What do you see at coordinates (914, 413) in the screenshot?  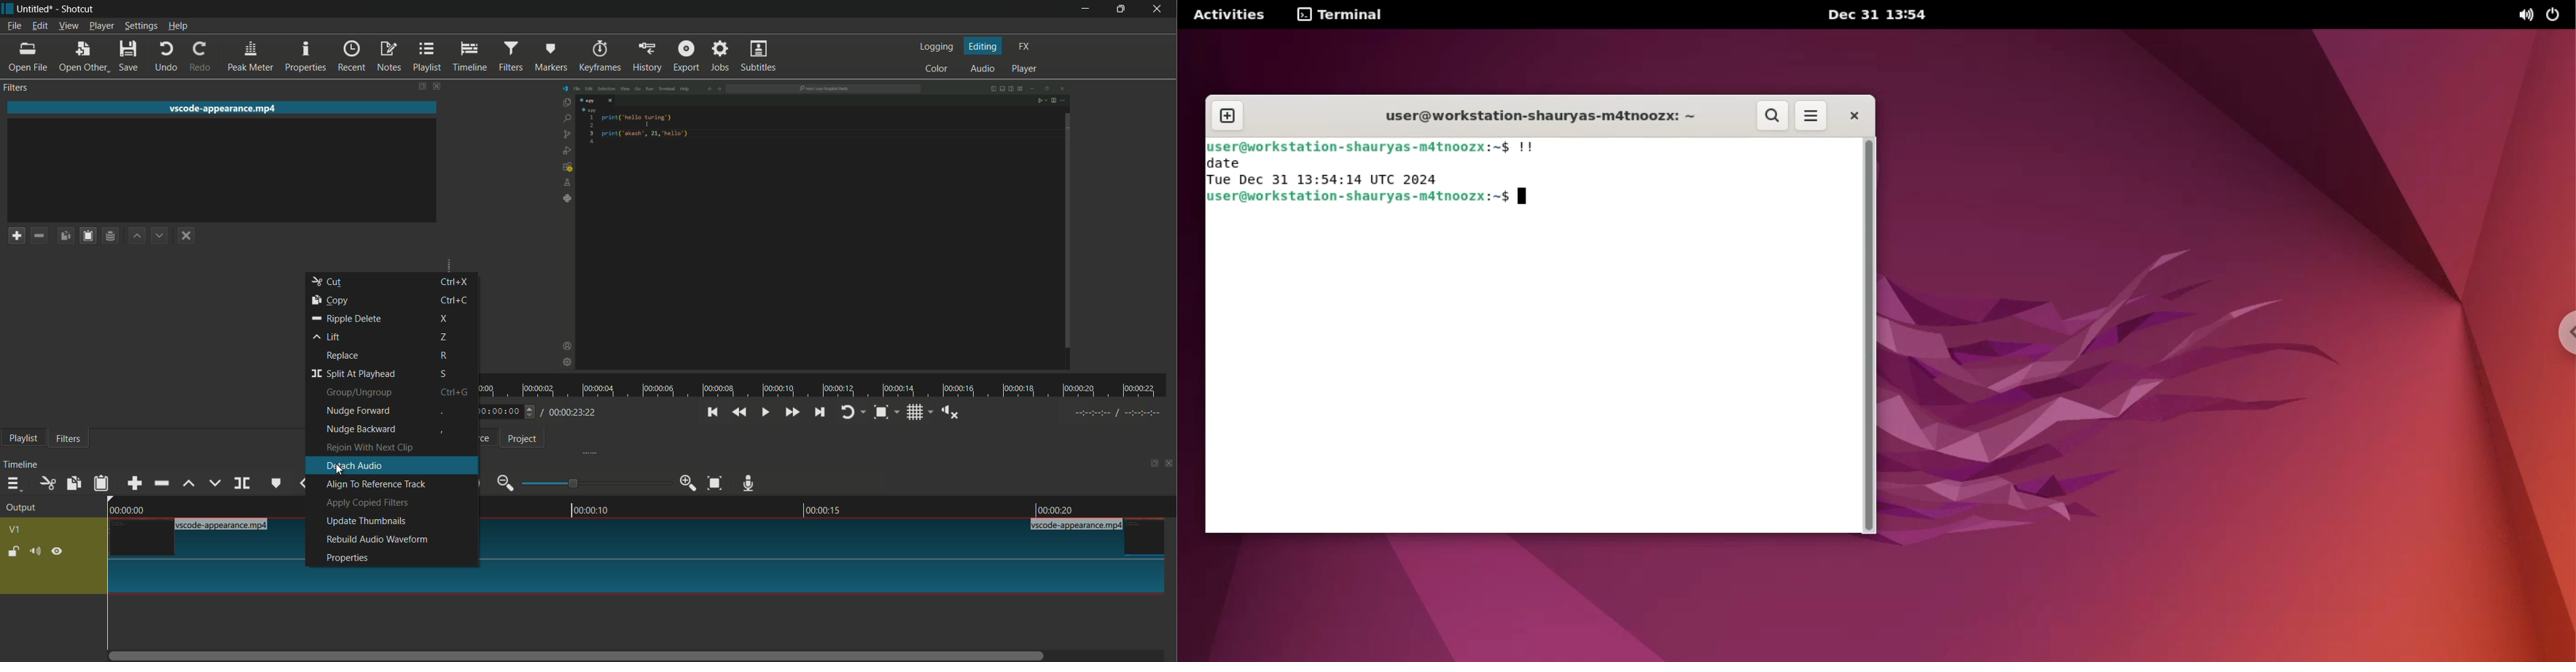 I see `toggle grid` at bounding box center [914, 413].